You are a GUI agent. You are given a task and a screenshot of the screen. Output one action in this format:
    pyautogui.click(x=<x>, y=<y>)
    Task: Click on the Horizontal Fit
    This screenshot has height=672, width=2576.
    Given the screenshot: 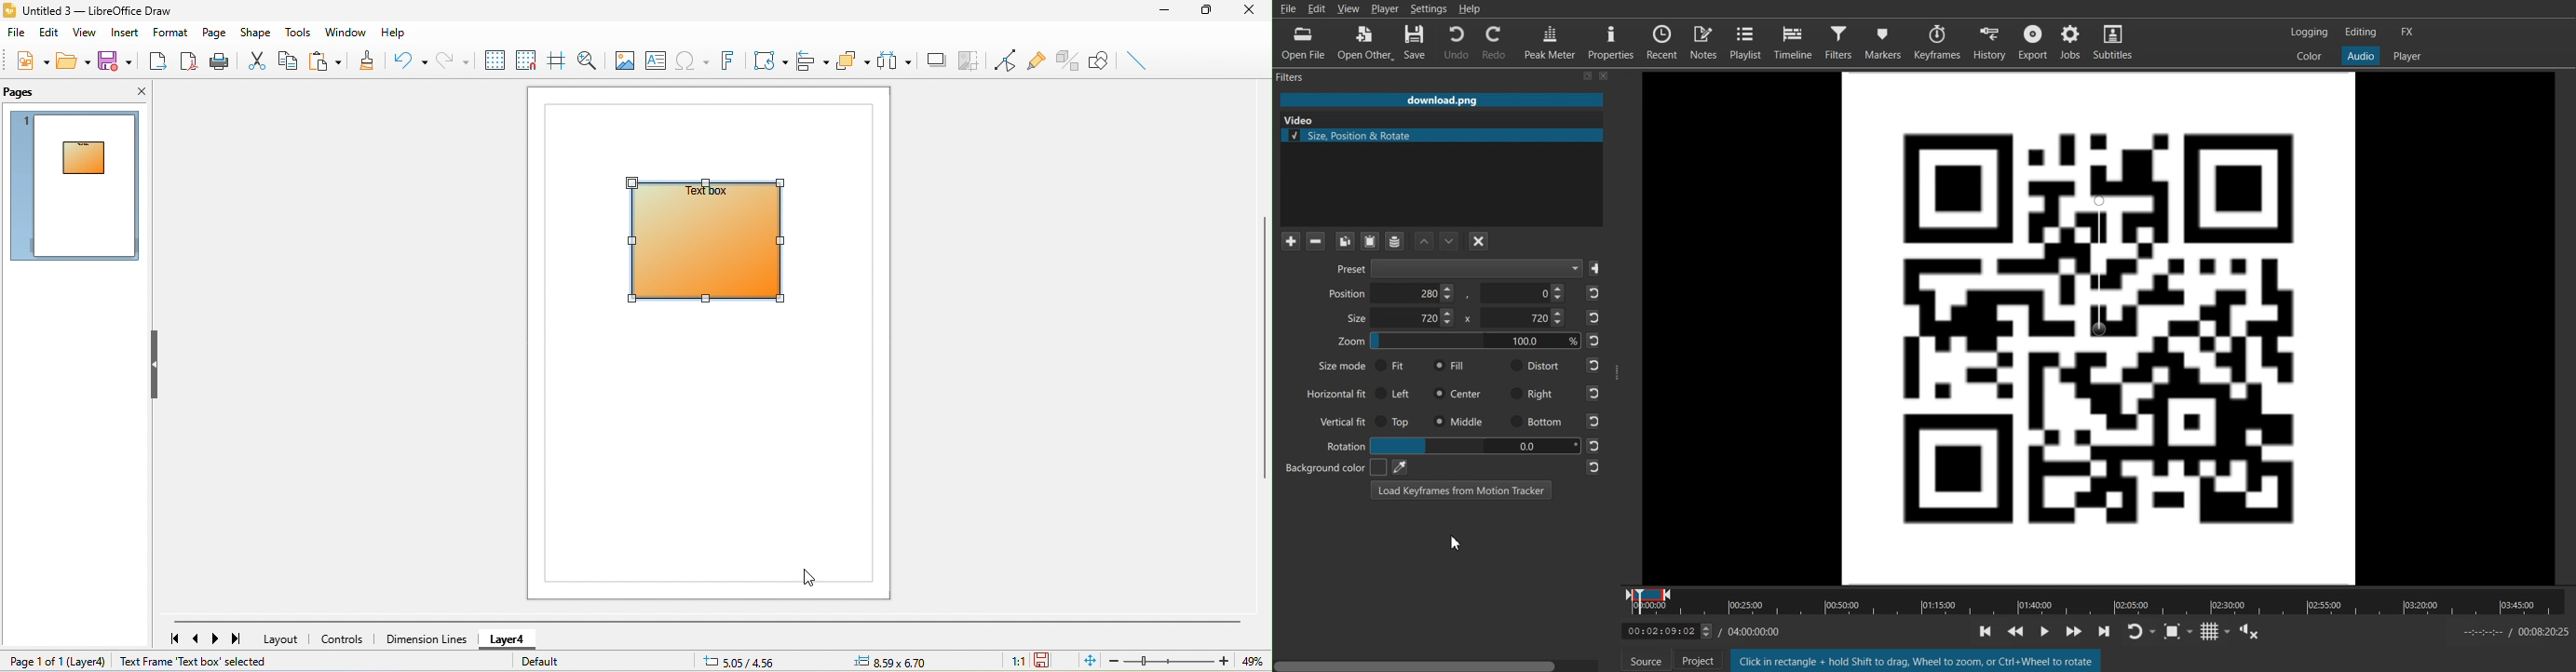 What is the action you would take?
    pyautogui.click(x=1336, y=394)
    